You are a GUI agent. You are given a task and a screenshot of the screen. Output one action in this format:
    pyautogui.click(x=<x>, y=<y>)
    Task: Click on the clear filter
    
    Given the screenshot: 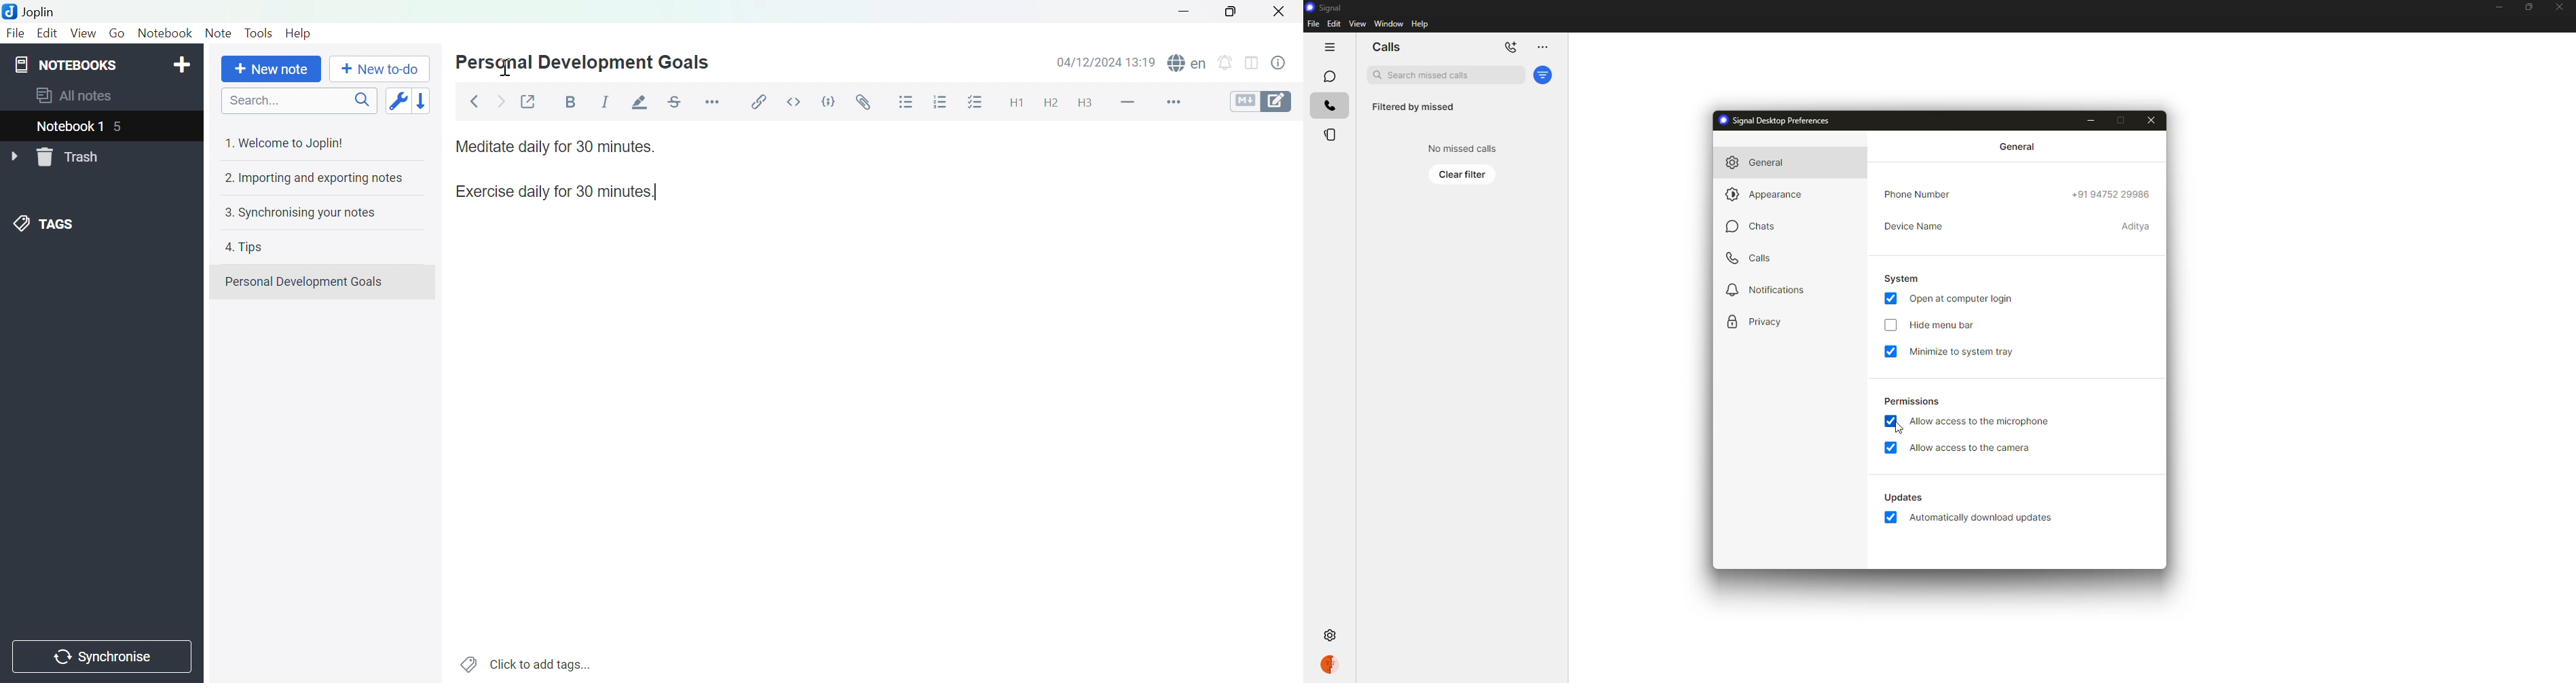 What is the action you would take?
    pyautogui.click(x=1463, y=174)
    